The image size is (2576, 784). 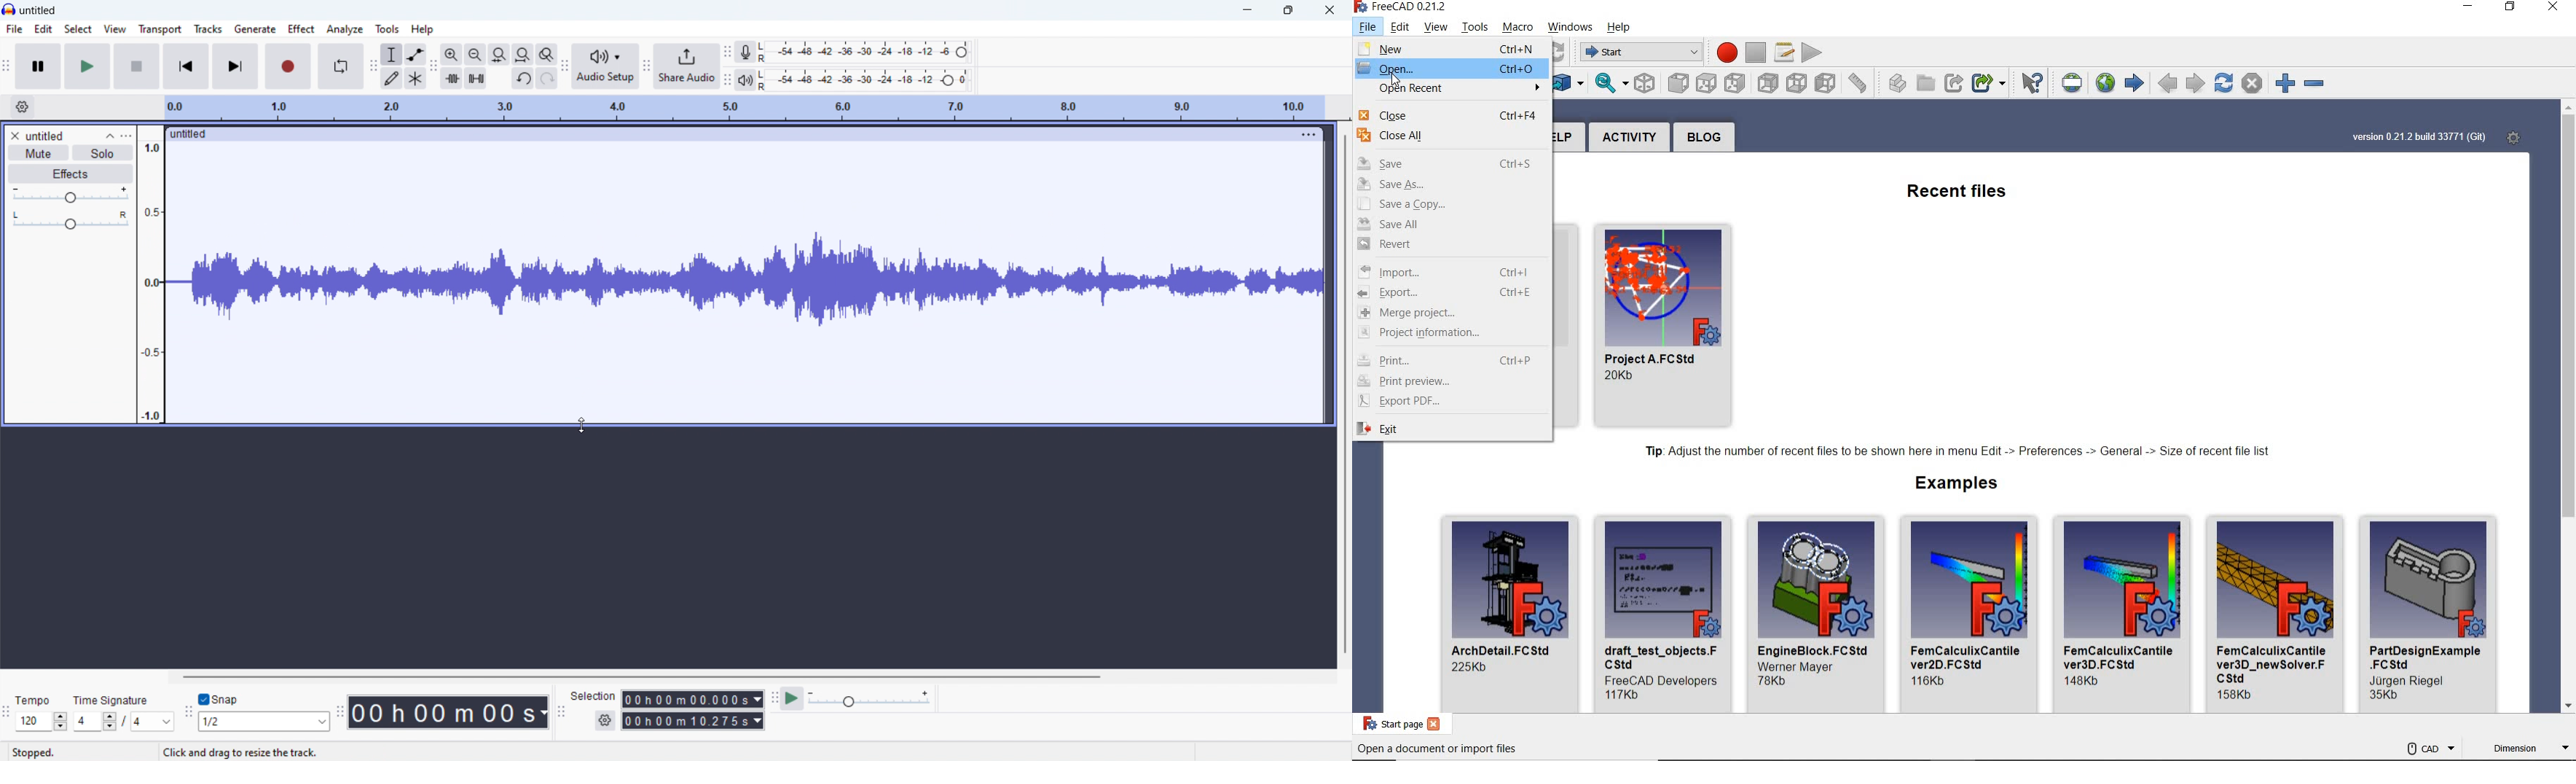 What do you see at coordinates (1368, 27) in the screenshot?
I see `FILE` at bounding box center [1368, 27].